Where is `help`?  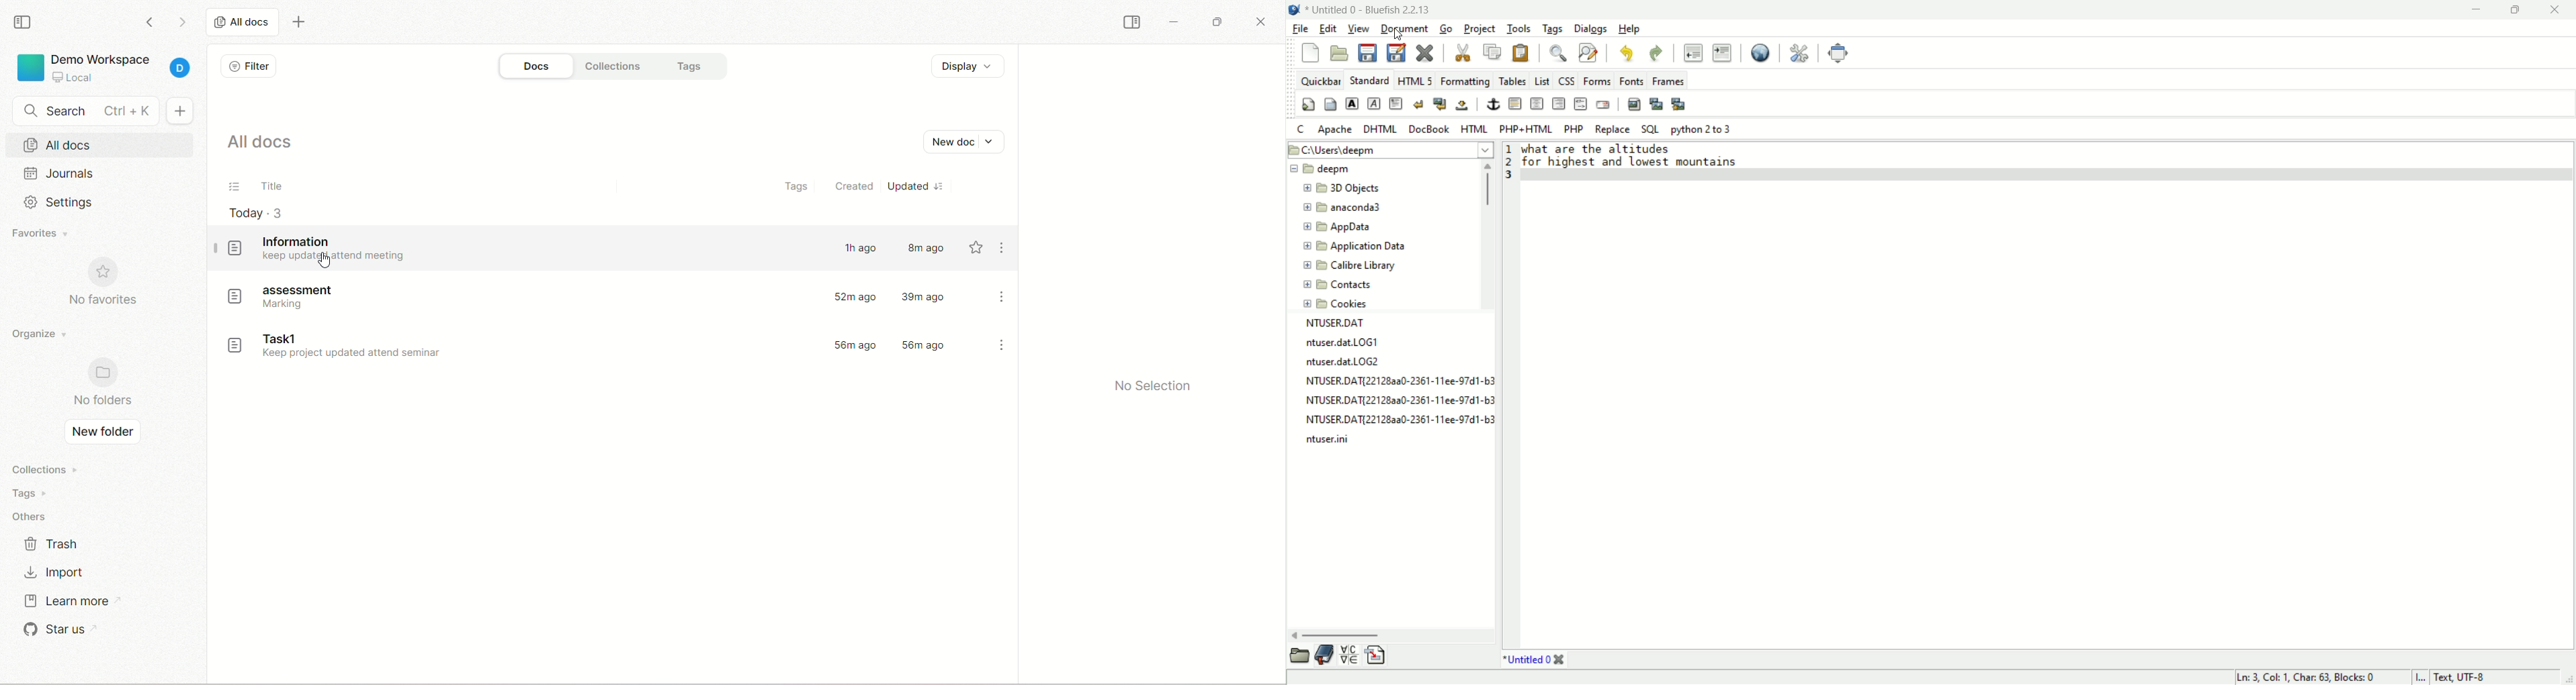
help is located at coordinates (1629, 30).